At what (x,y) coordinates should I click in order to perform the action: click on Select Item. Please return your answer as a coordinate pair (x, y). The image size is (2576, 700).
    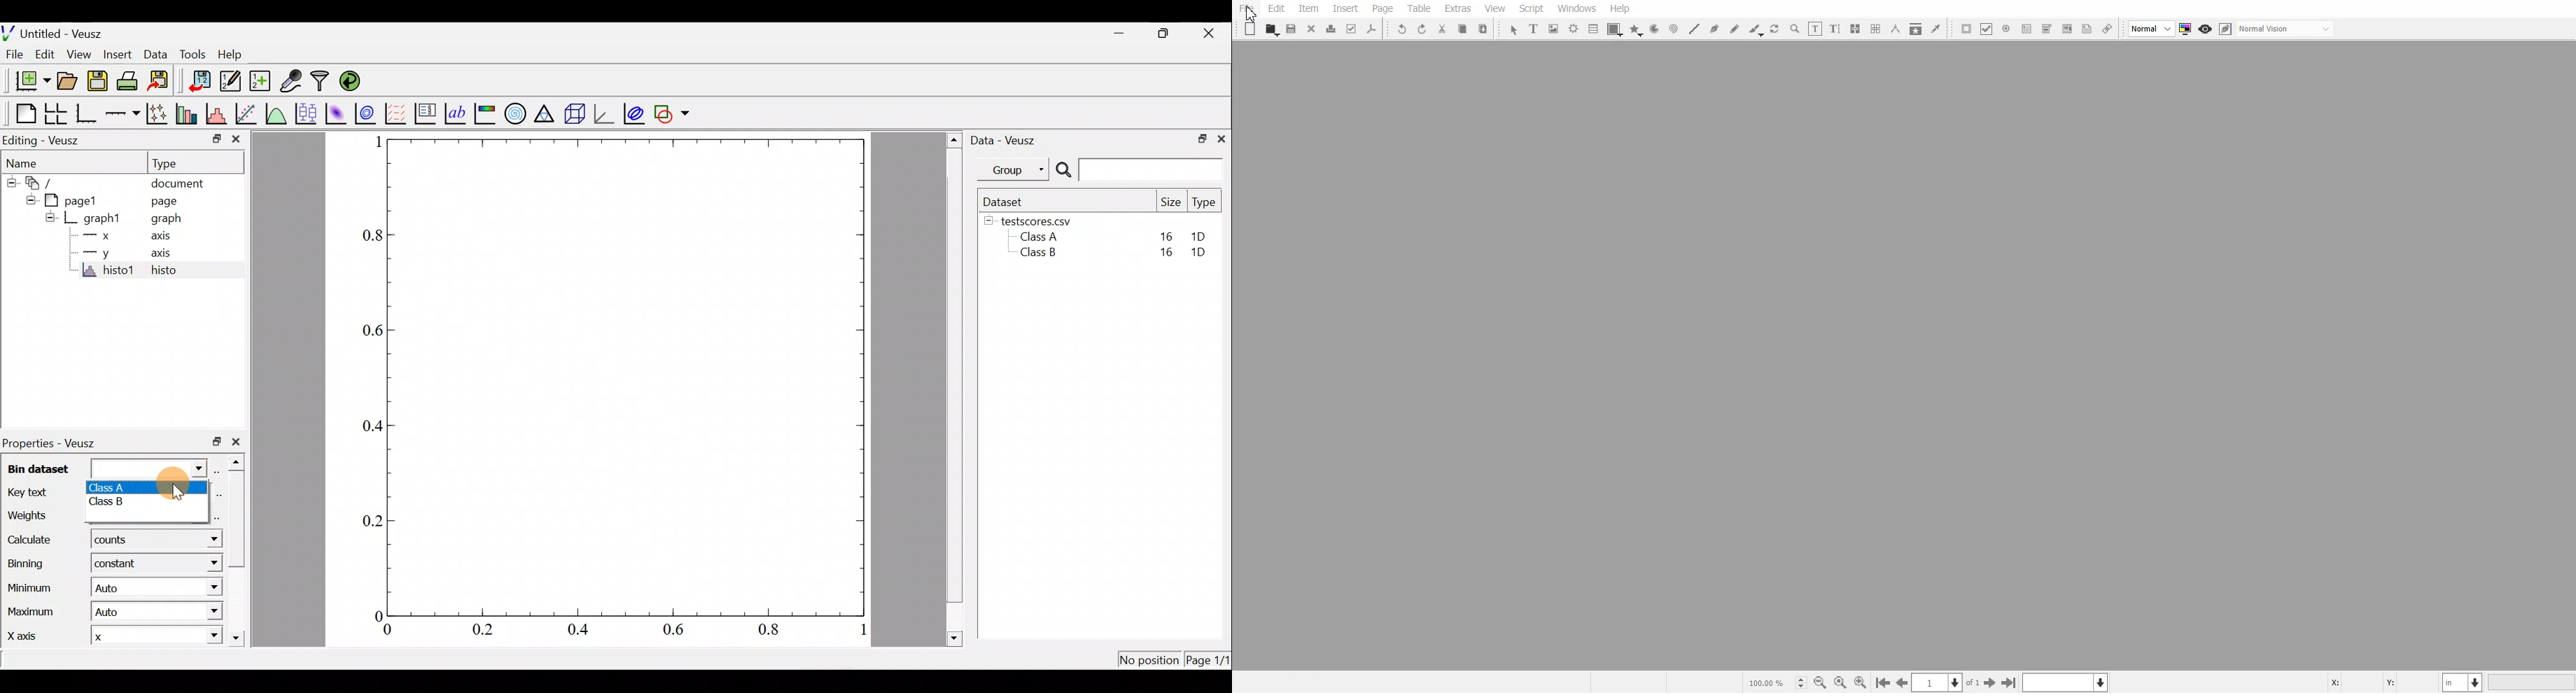
    Looking at the image, I should click on (1513, 30).